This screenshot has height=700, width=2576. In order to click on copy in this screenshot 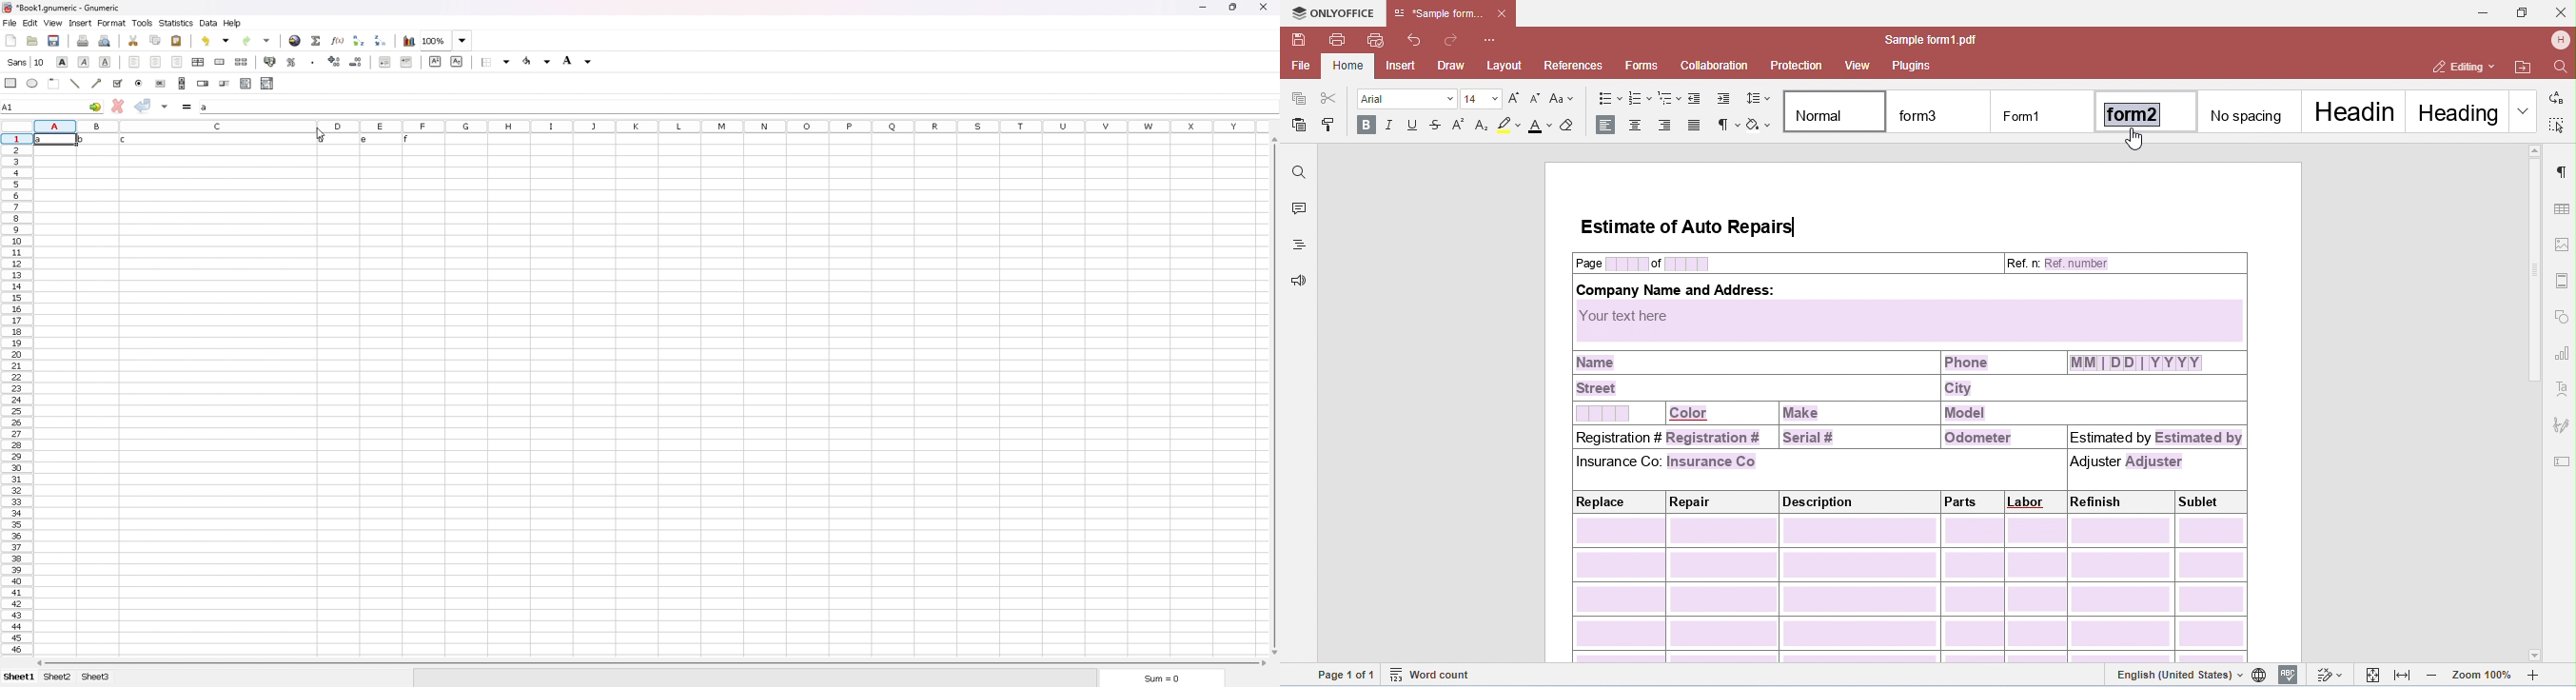, I will do `click(155, 40)`.